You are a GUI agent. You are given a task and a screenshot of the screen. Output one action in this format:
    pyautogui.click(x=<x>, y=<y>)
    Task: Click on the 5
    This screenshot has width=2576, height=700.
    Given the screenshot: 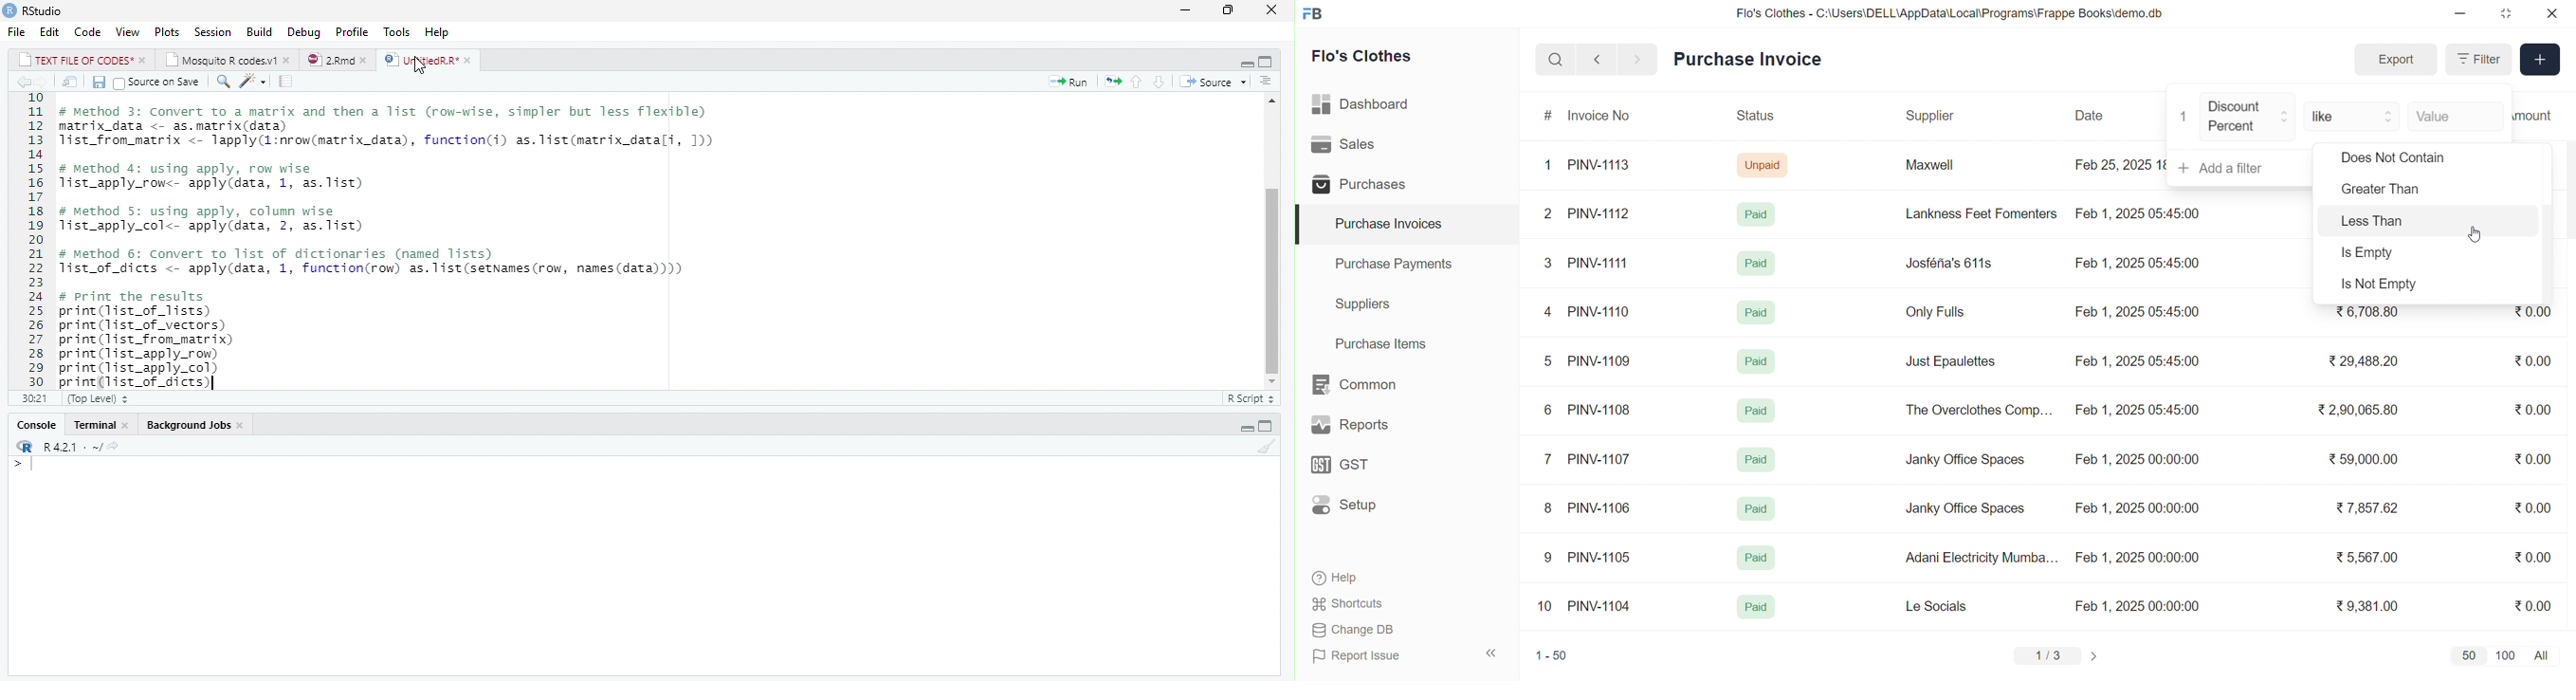 What is the action you would take?
    pyautogui.click(x=1547, y=361)
    